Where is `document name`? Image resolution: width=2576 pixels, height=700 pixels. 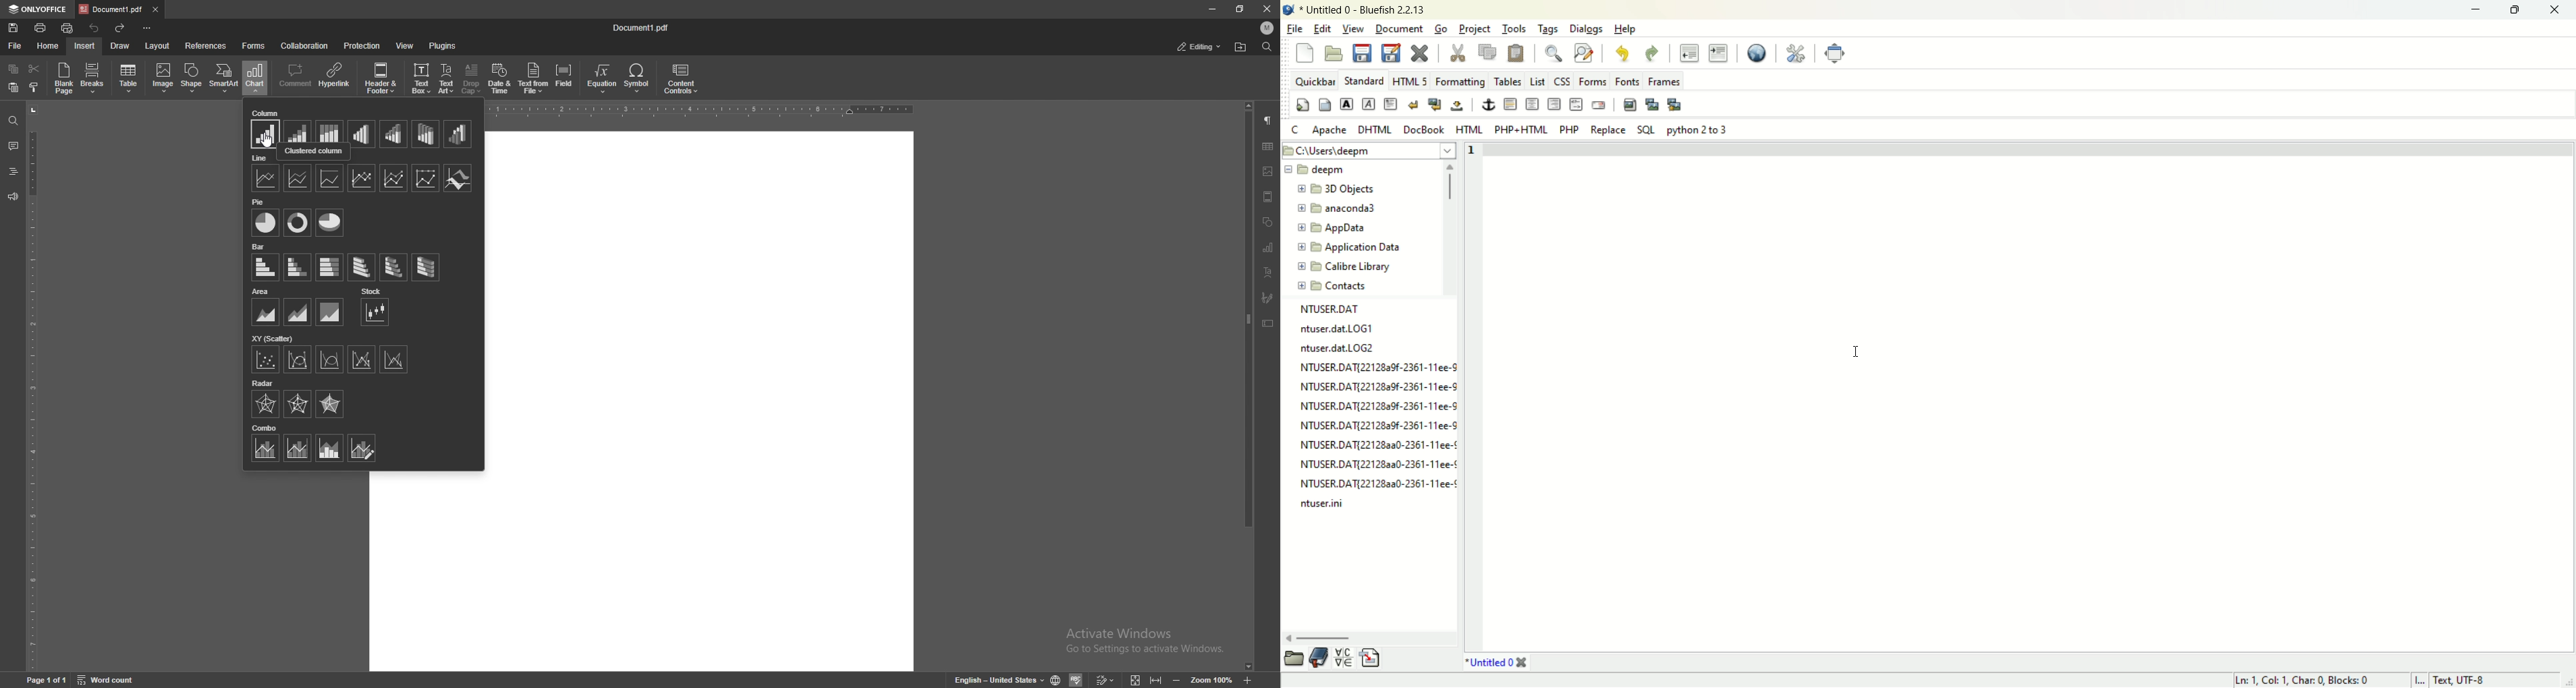 document name is located at coordinates (1383, 10).